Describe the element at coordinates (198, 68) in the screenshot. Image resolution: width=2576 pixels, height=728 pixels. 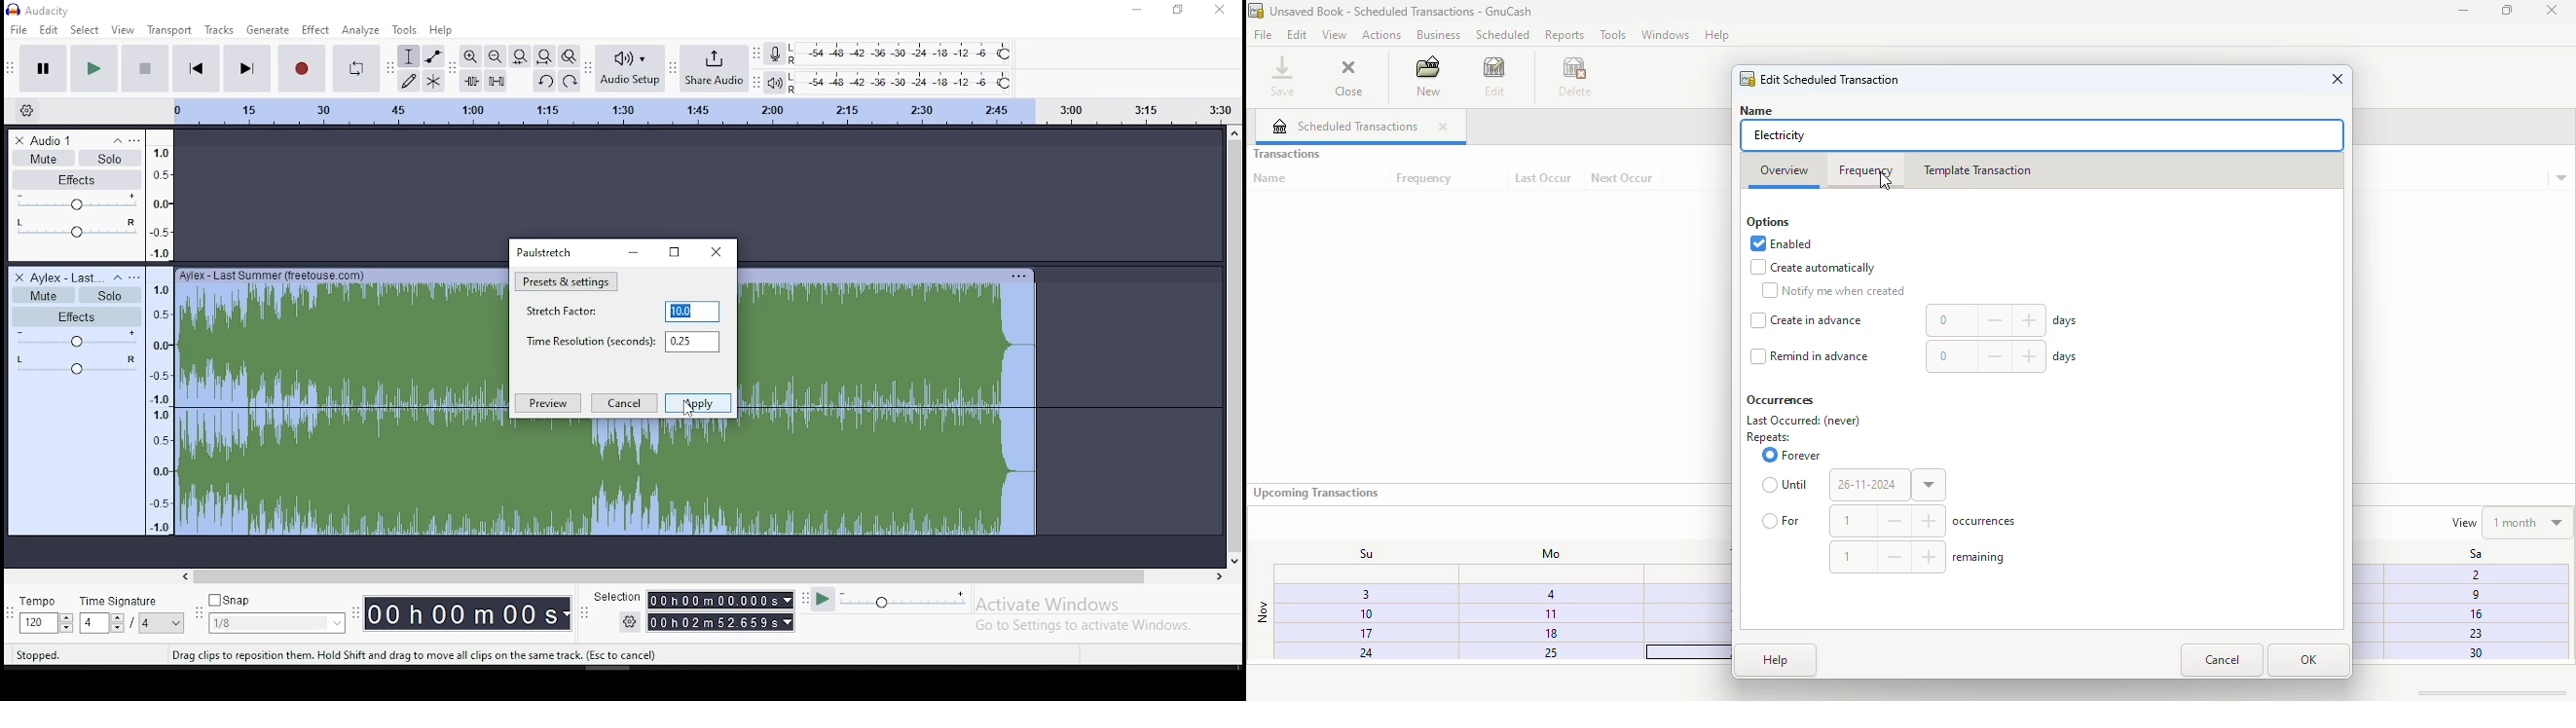
I see `skip to start` at that location.